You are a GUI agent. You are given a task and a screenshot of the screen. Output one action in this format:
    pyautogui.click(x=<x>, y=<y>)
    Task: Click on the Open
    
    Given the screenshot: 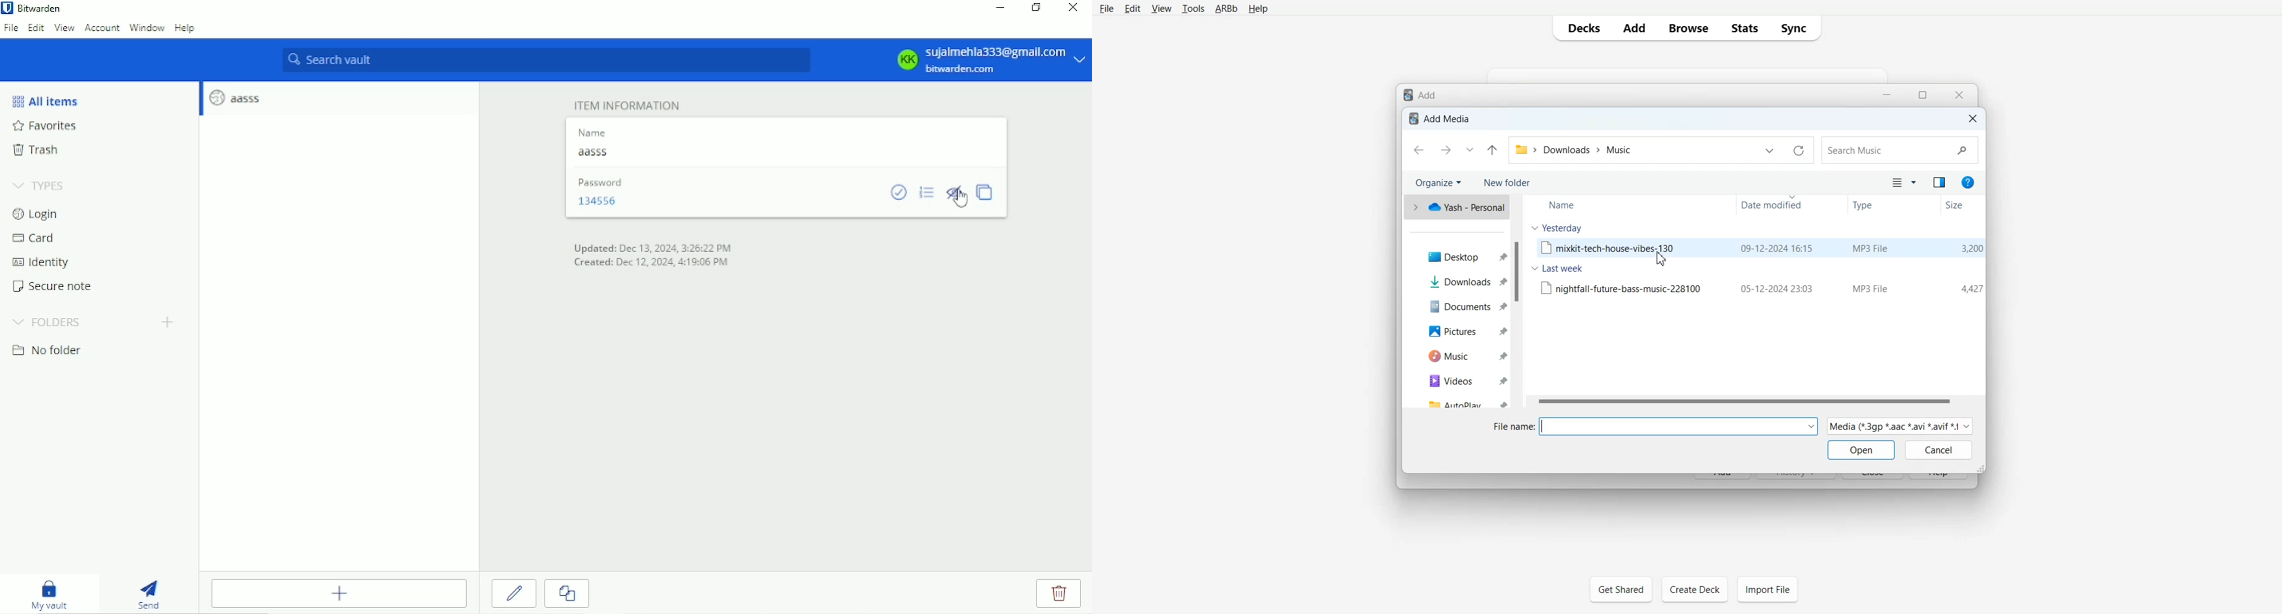 What is the action you would take?
    pyautogui.click(x=1862, y=450)
    